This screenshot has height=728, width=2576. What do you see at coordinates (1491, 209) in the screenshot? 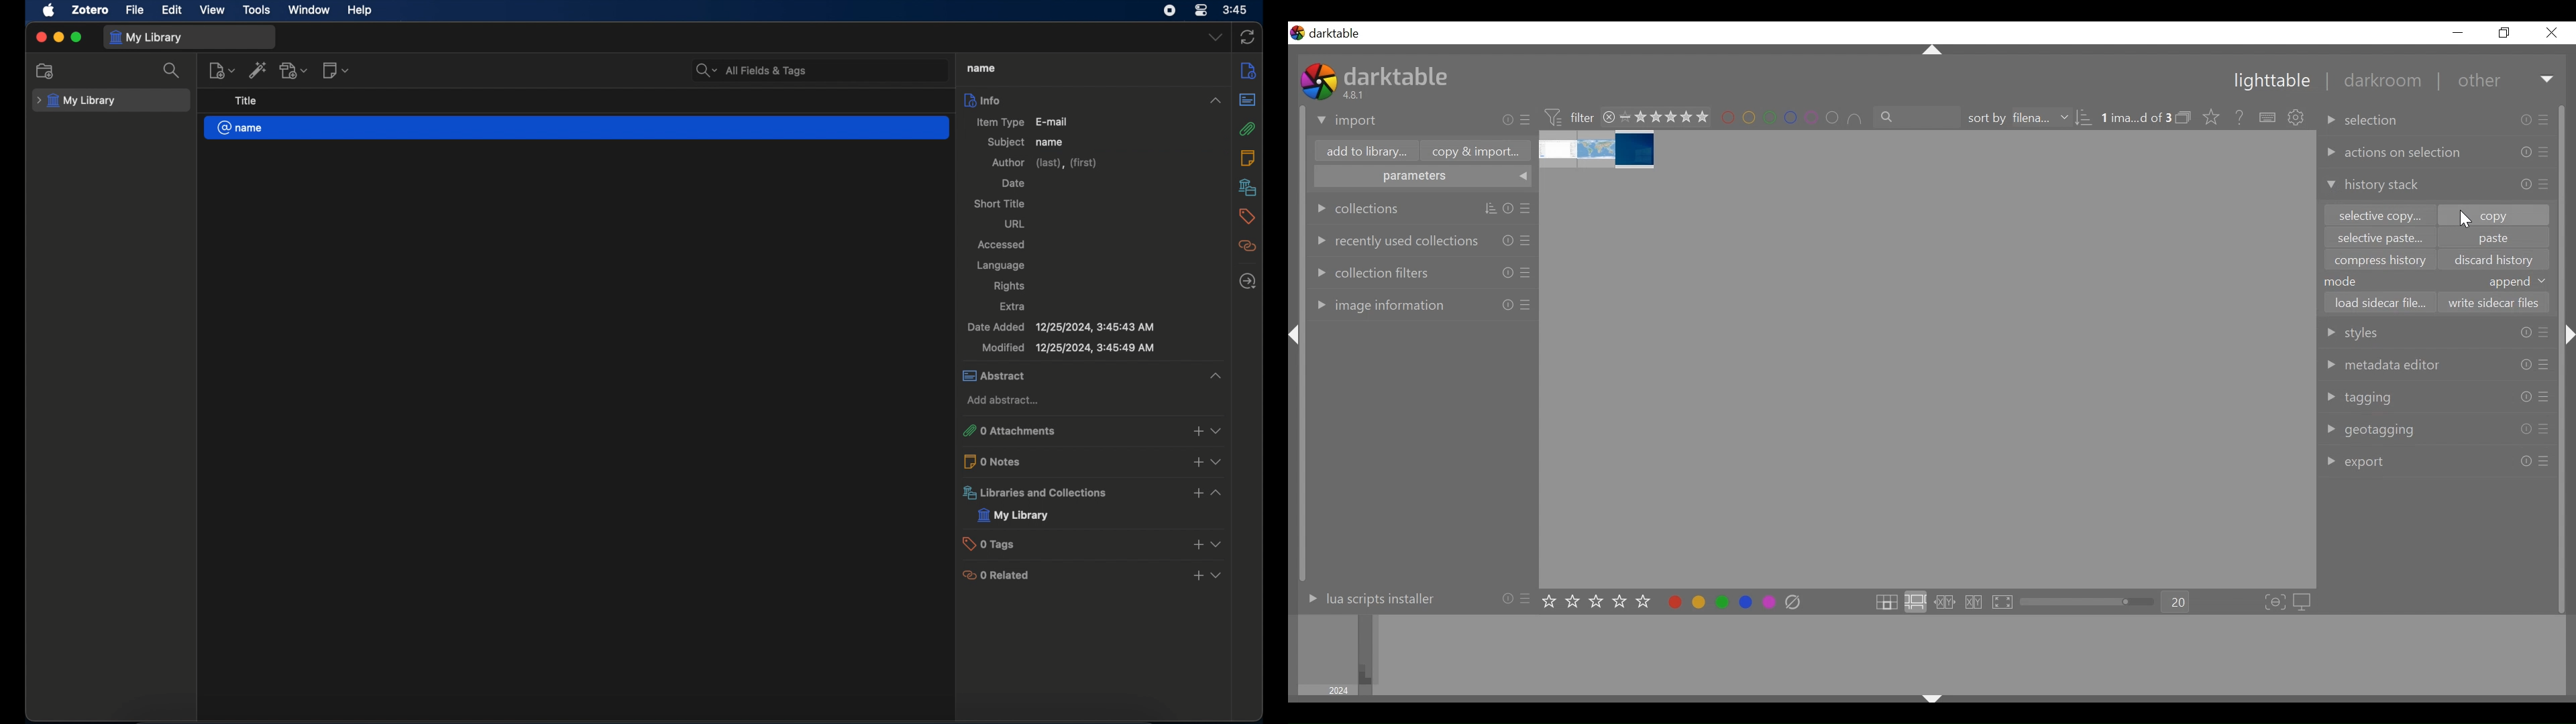
I see `sorting` at bounding box center [1491, 209].